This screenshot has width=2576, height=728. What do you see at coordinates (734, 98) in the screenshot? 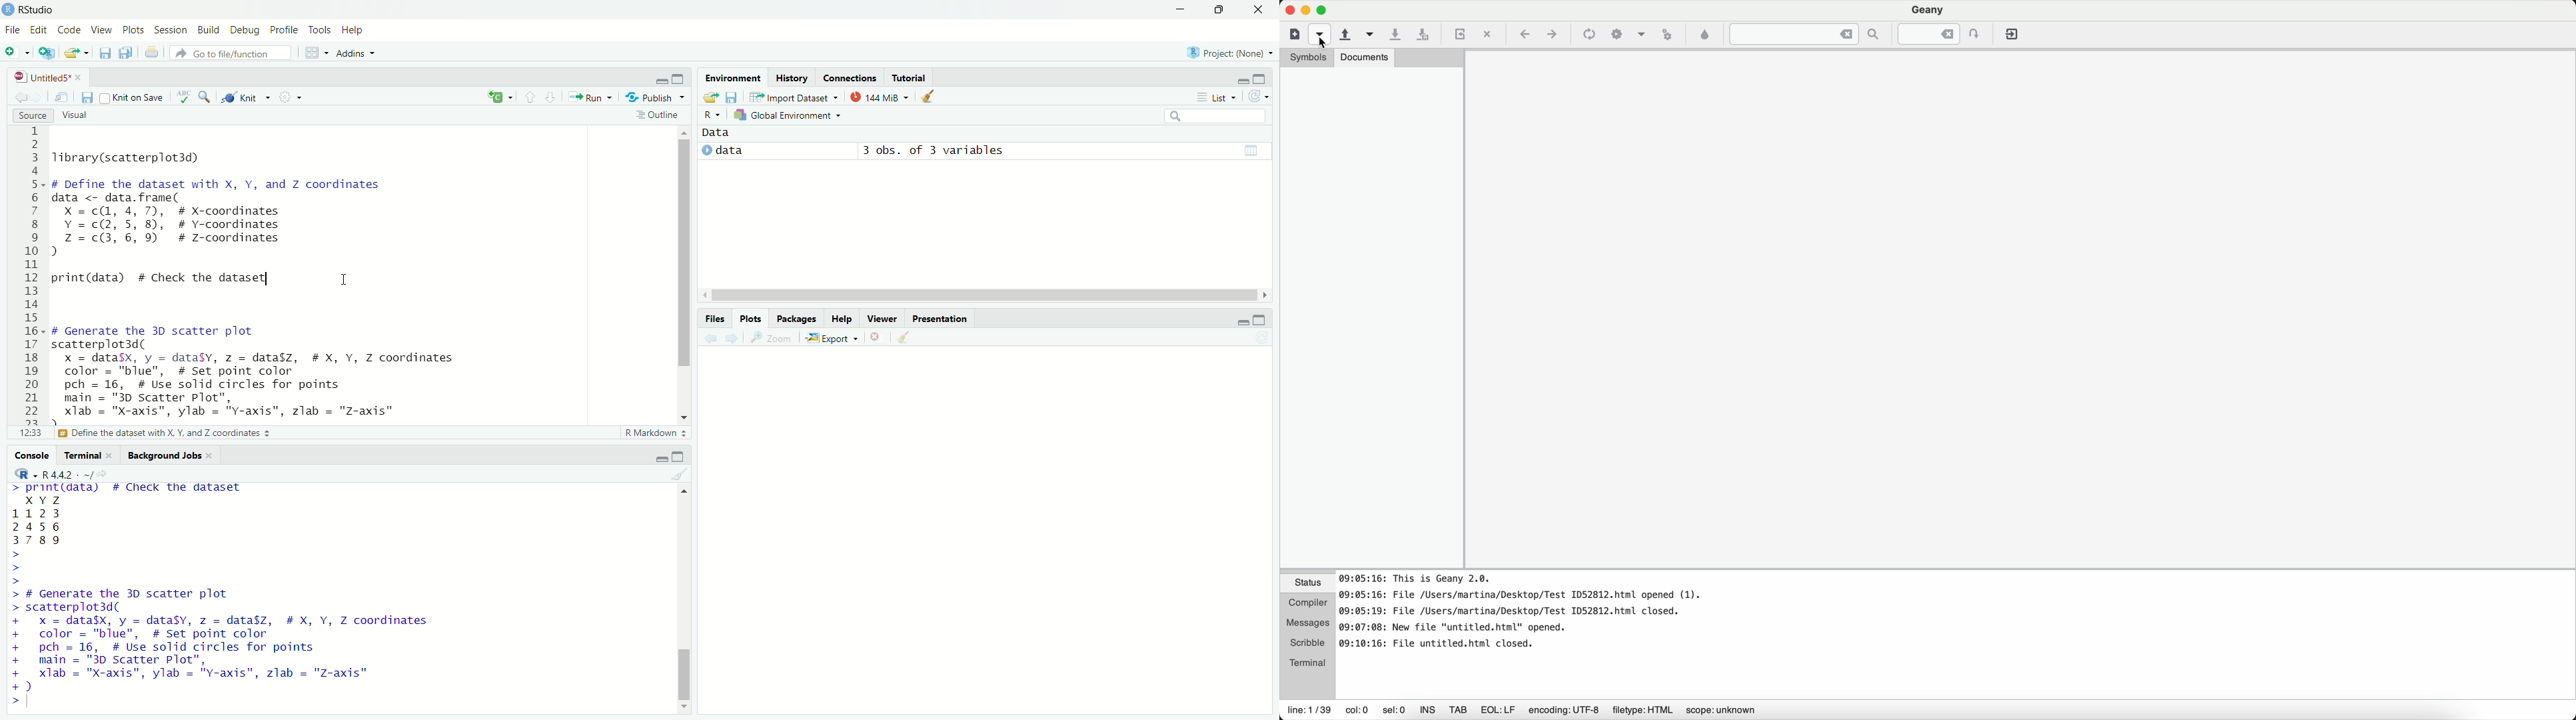
I see `save workspace as` at bounding box center [734, 98].